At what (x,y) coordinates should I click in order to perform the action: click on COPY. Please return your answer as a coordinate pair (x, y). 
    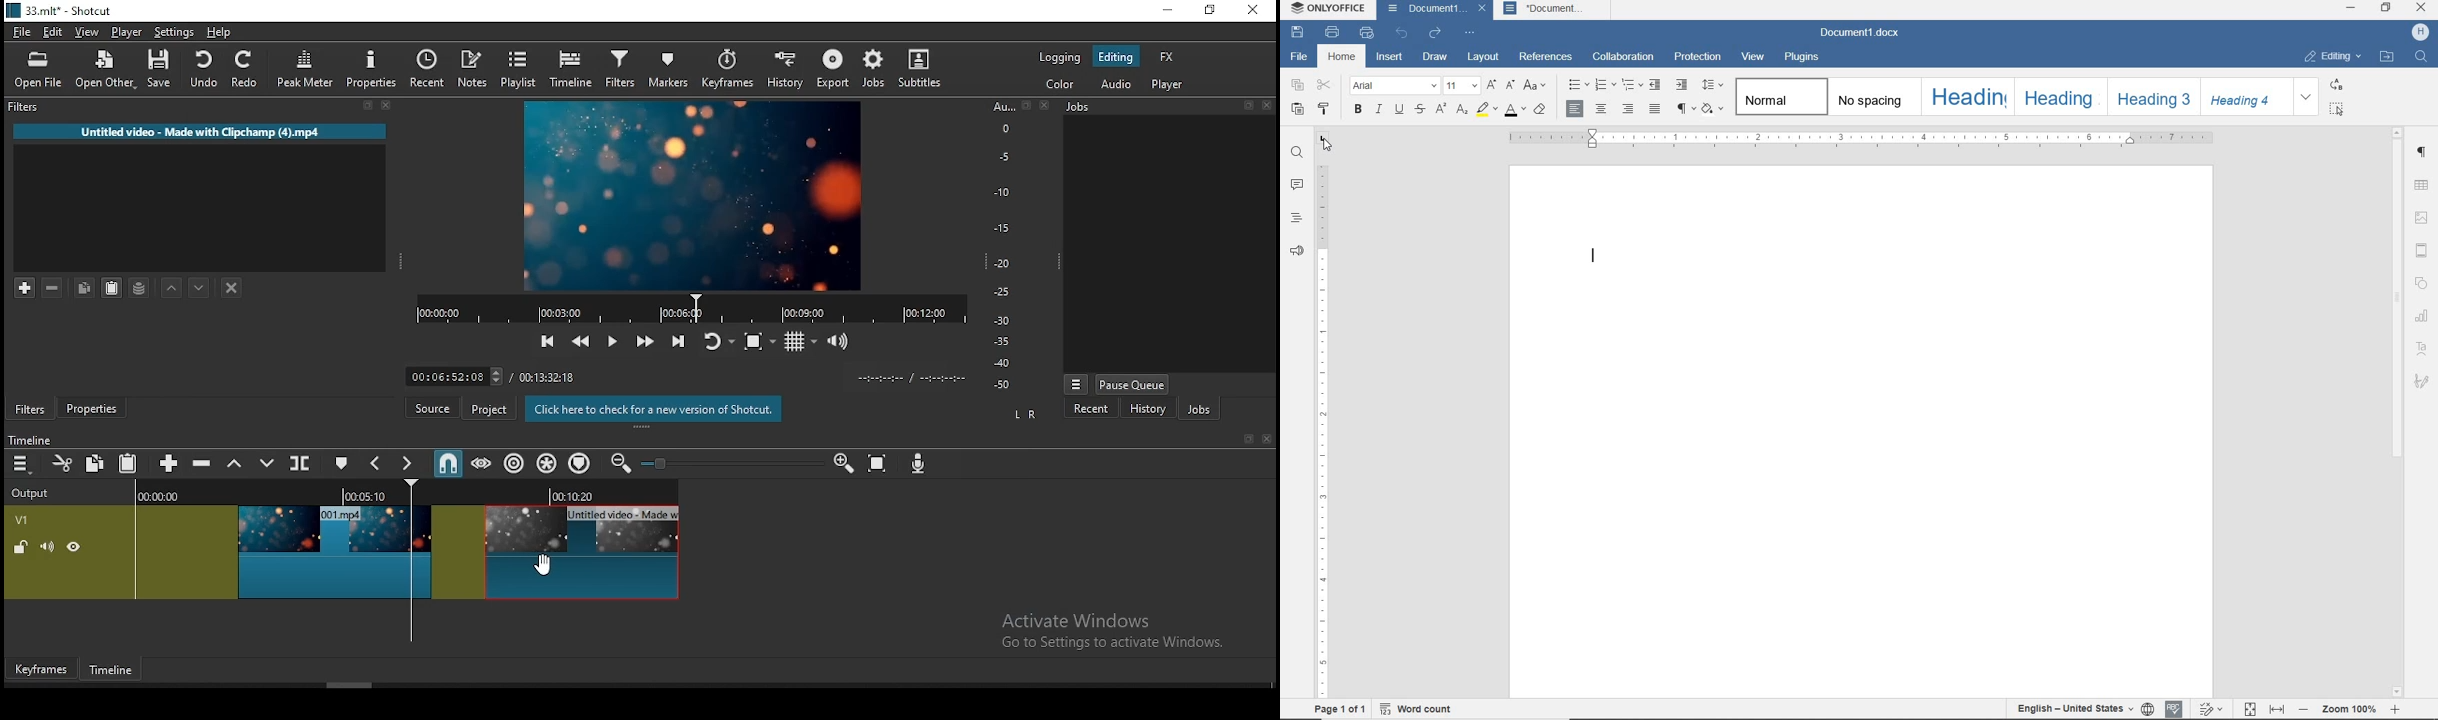
    Looking at the image, I should click on (1298, 85).